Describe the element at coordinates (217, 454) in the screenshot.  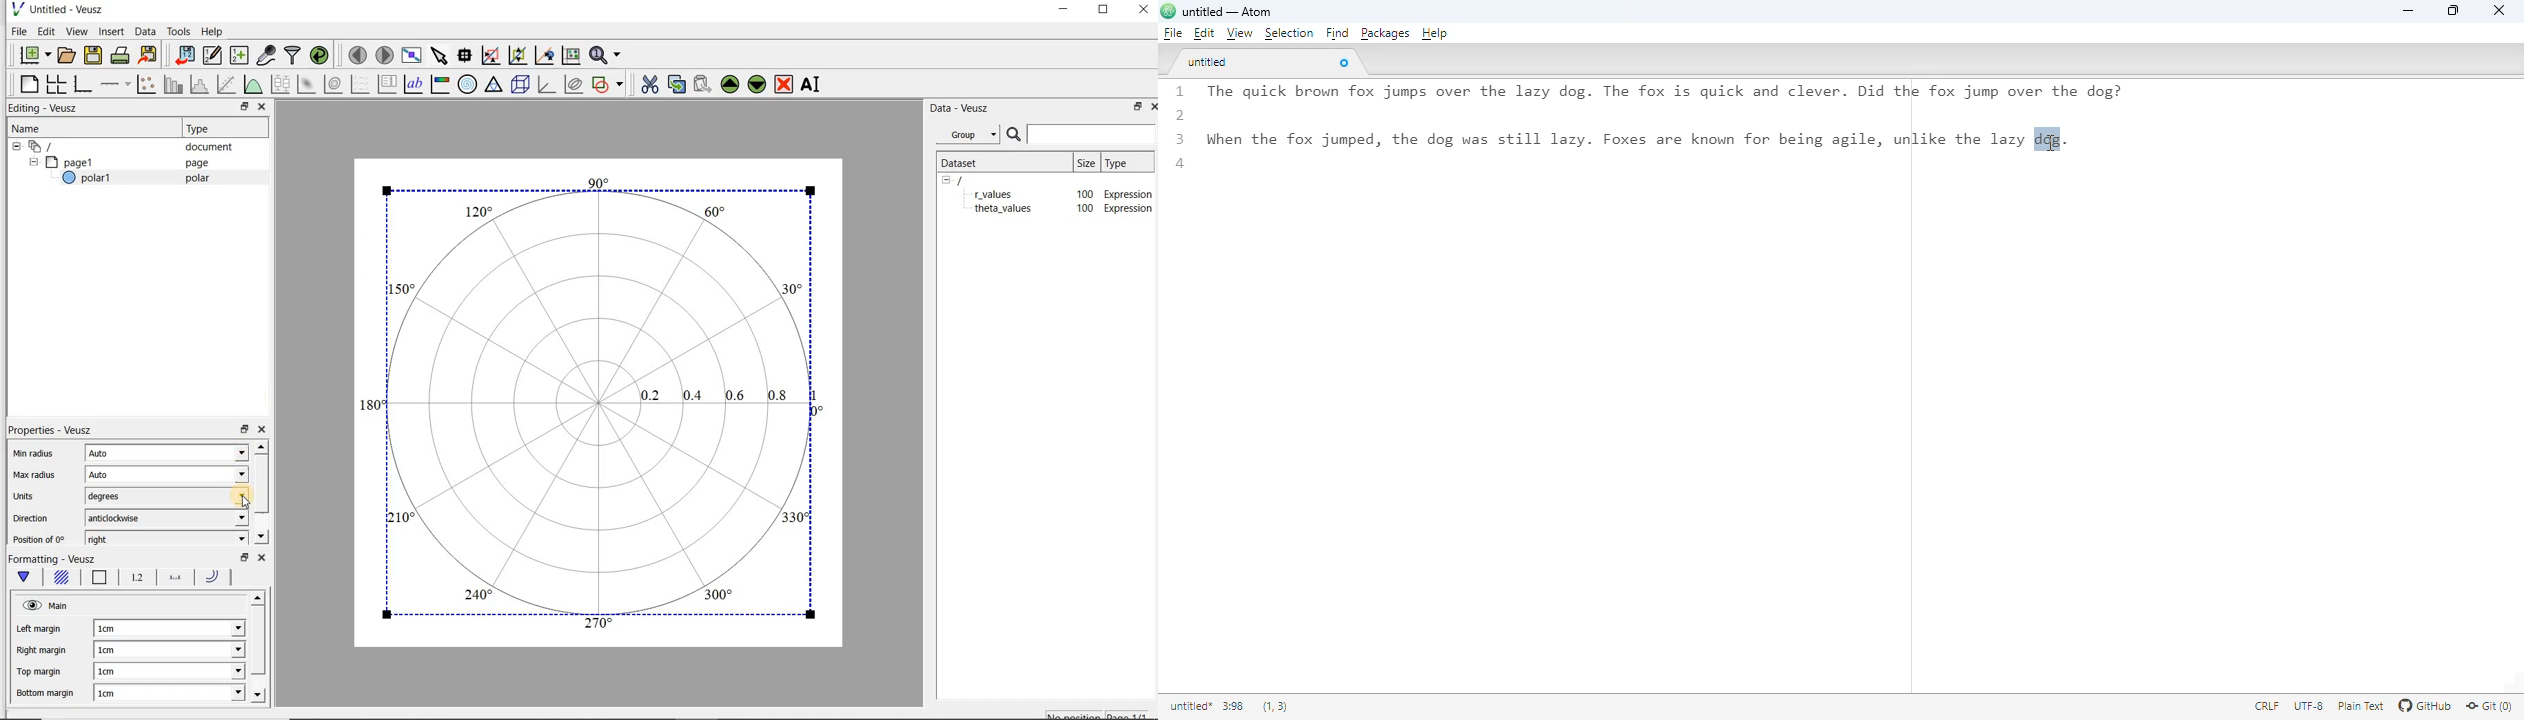
I see `Min radius dropdown` at that location.